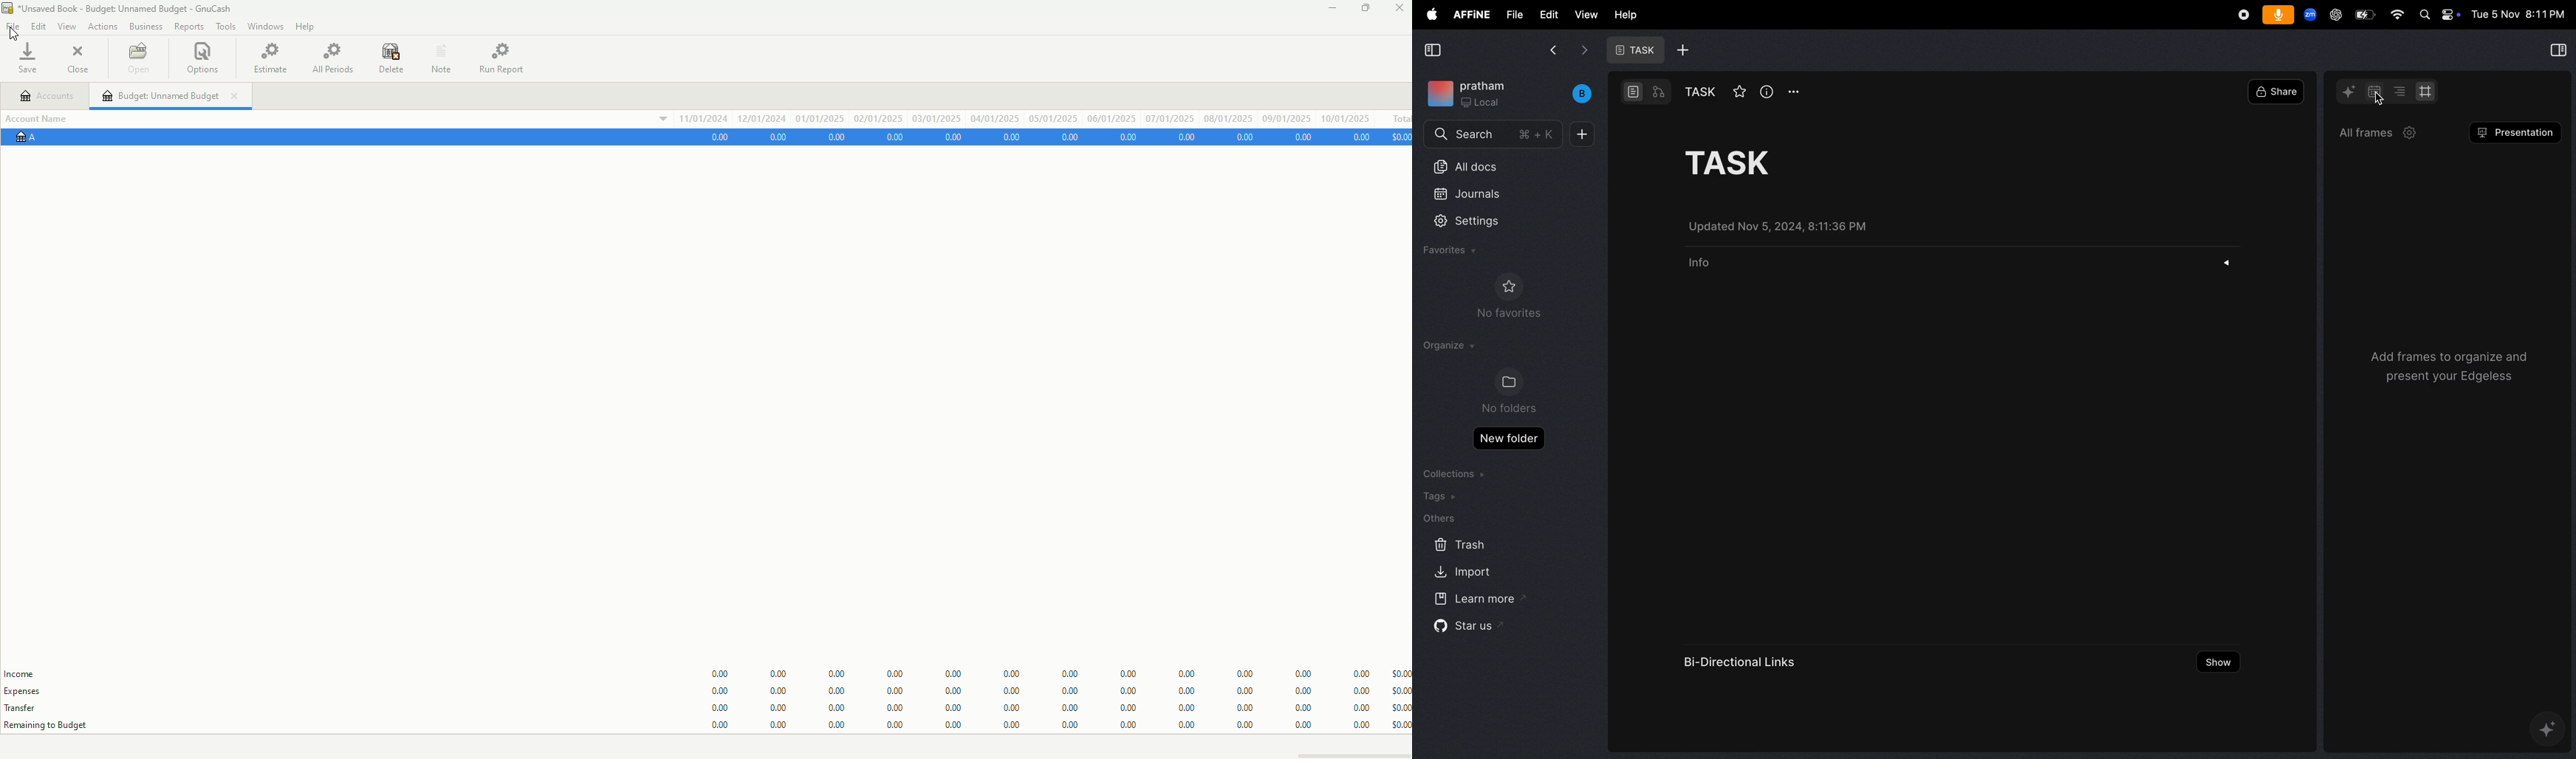  Describe the element at coordinates (1396, 116) in the screenshot. I see `total` at that location.